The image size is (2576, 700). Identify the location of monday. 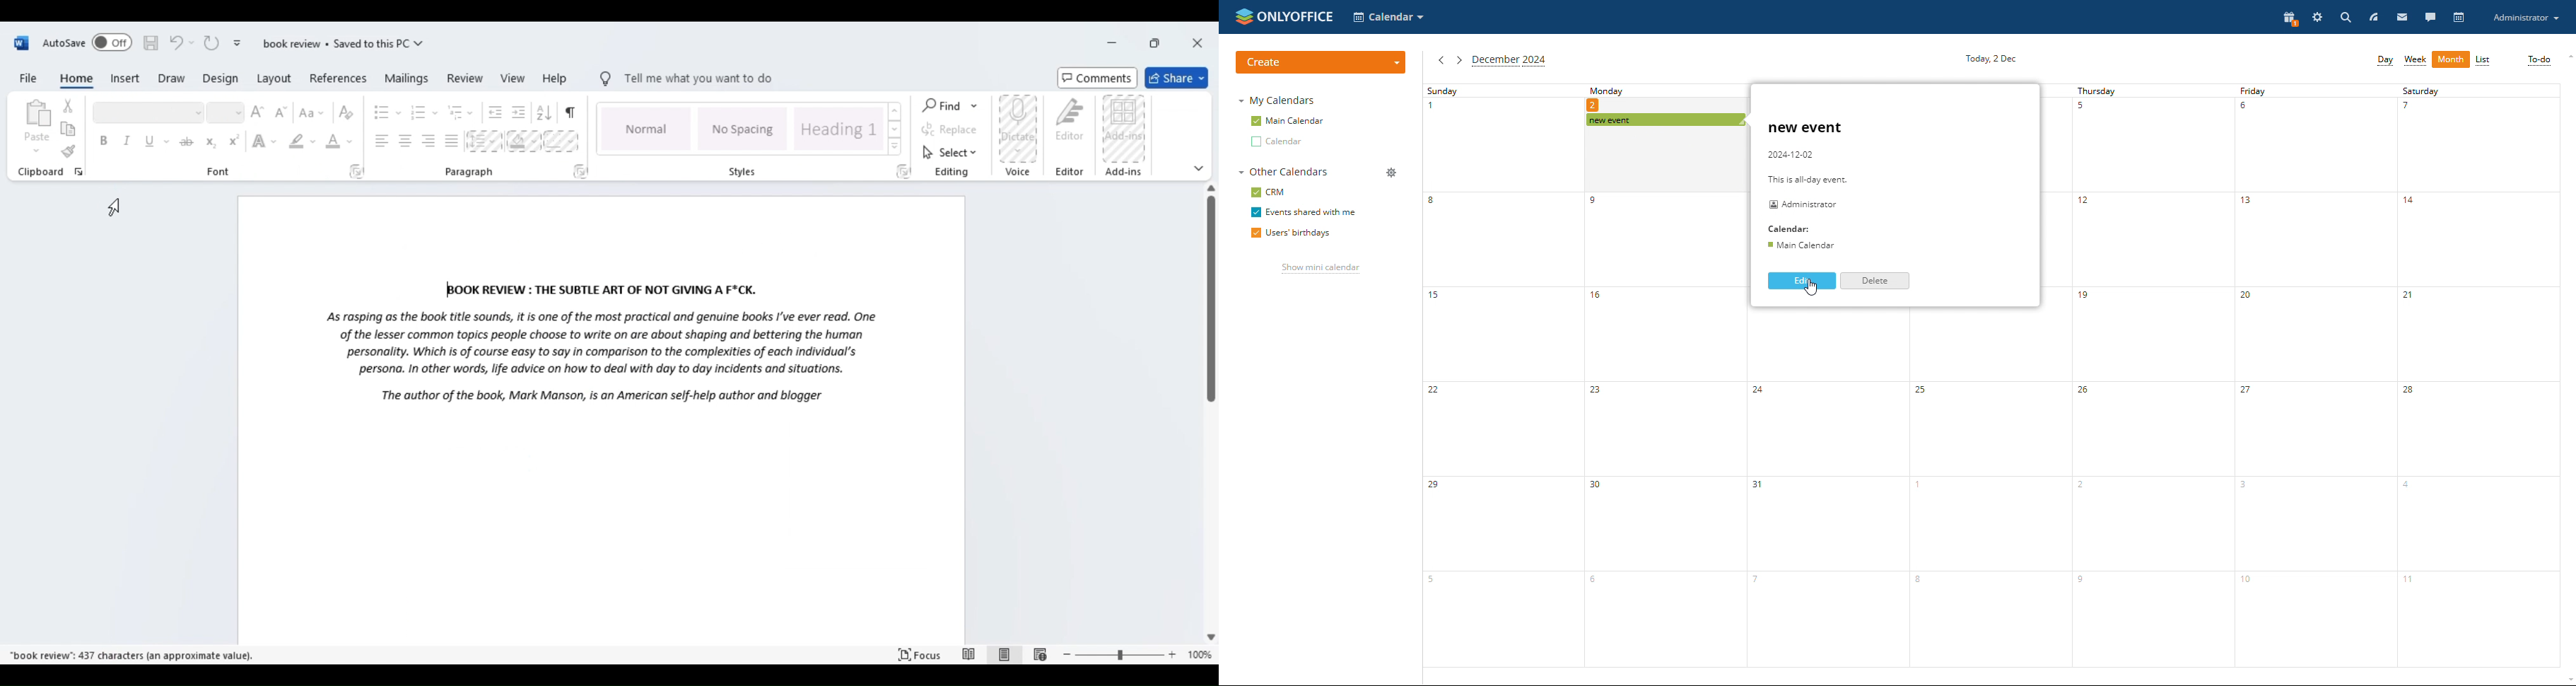
(1663, 376).